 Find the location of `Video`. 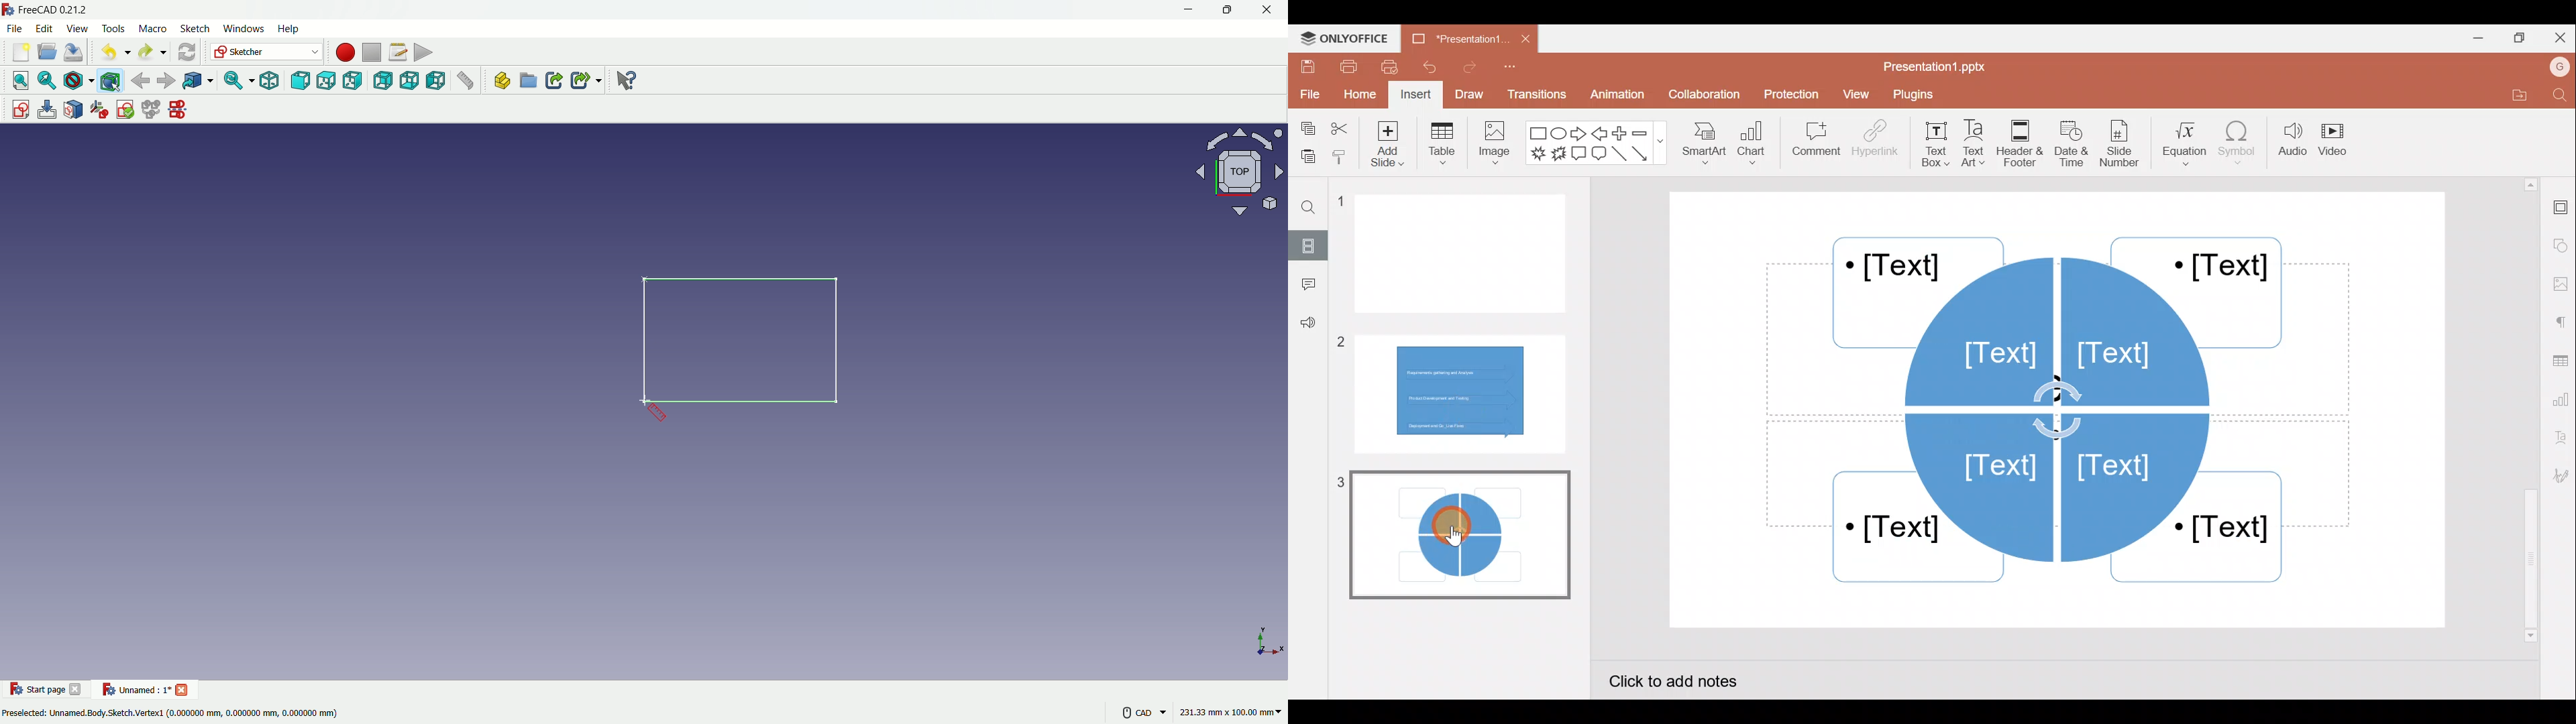

Video is located at coordinates (2338, 139).